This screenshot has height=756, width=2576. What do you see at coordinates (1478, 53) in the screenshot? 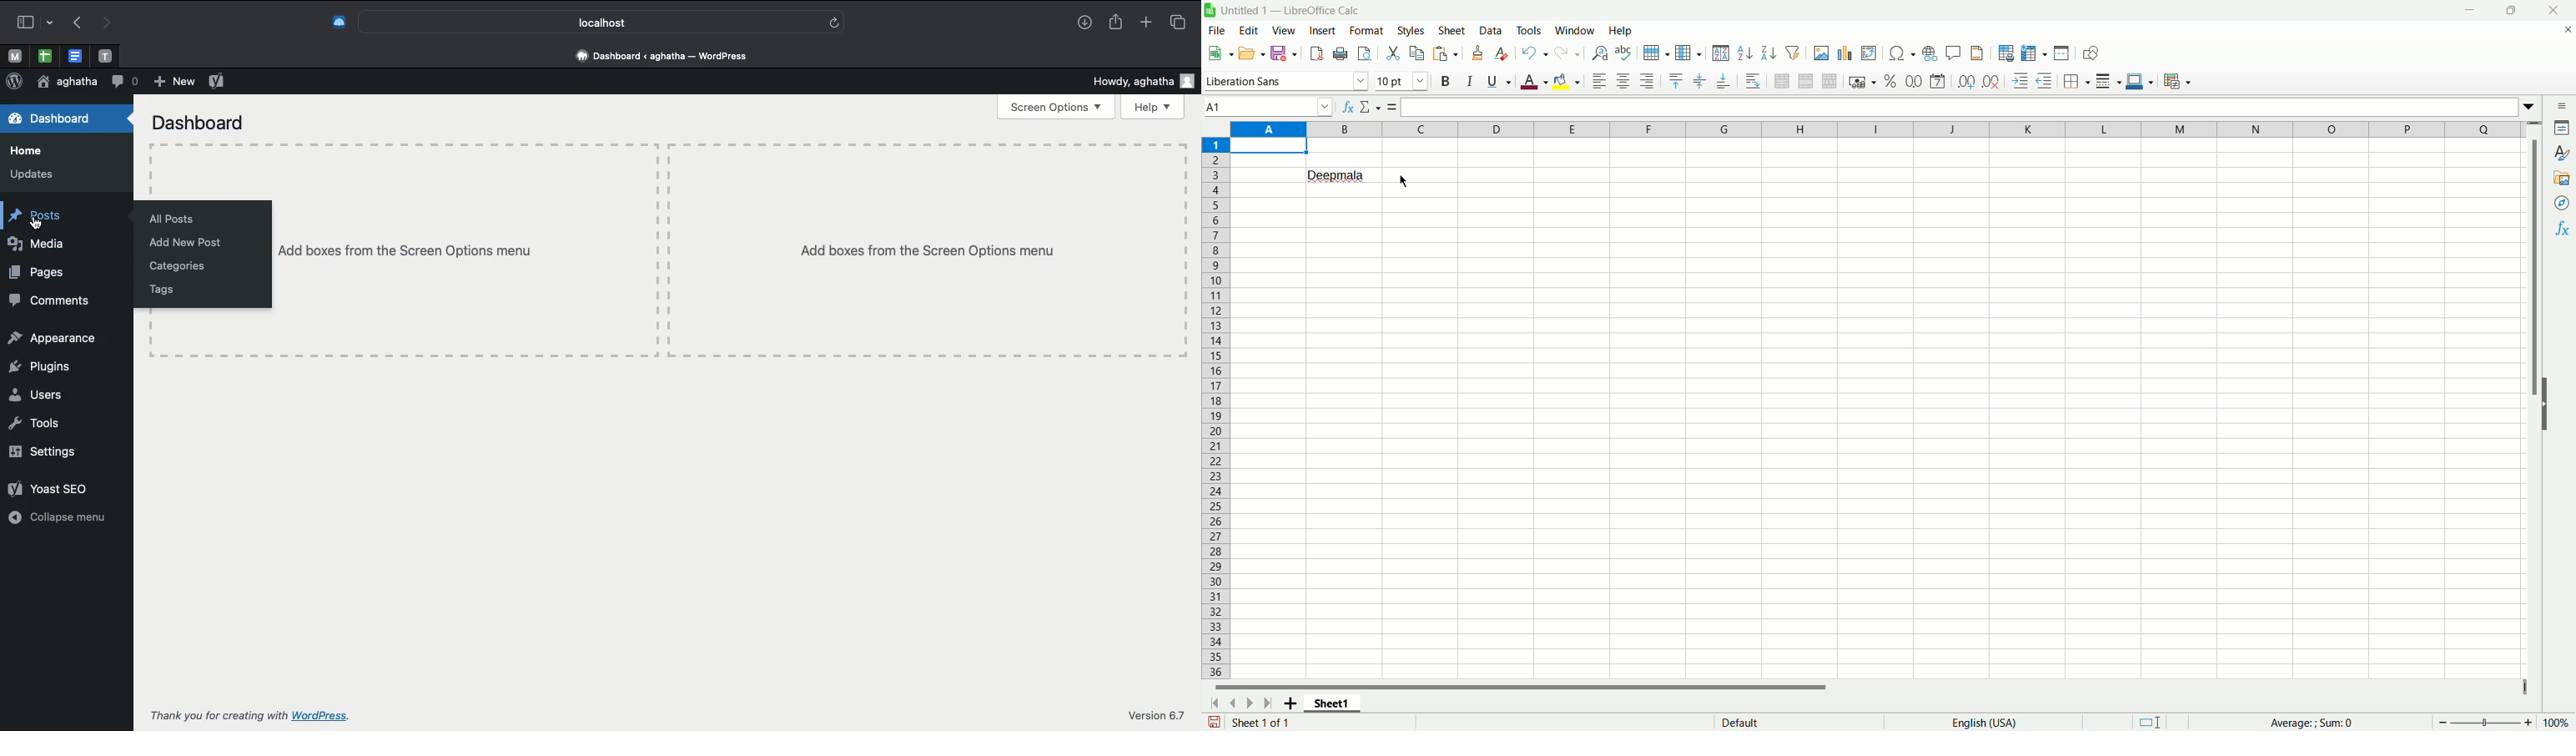
I see `Clone formatting` at bounding box center [1478, 53].